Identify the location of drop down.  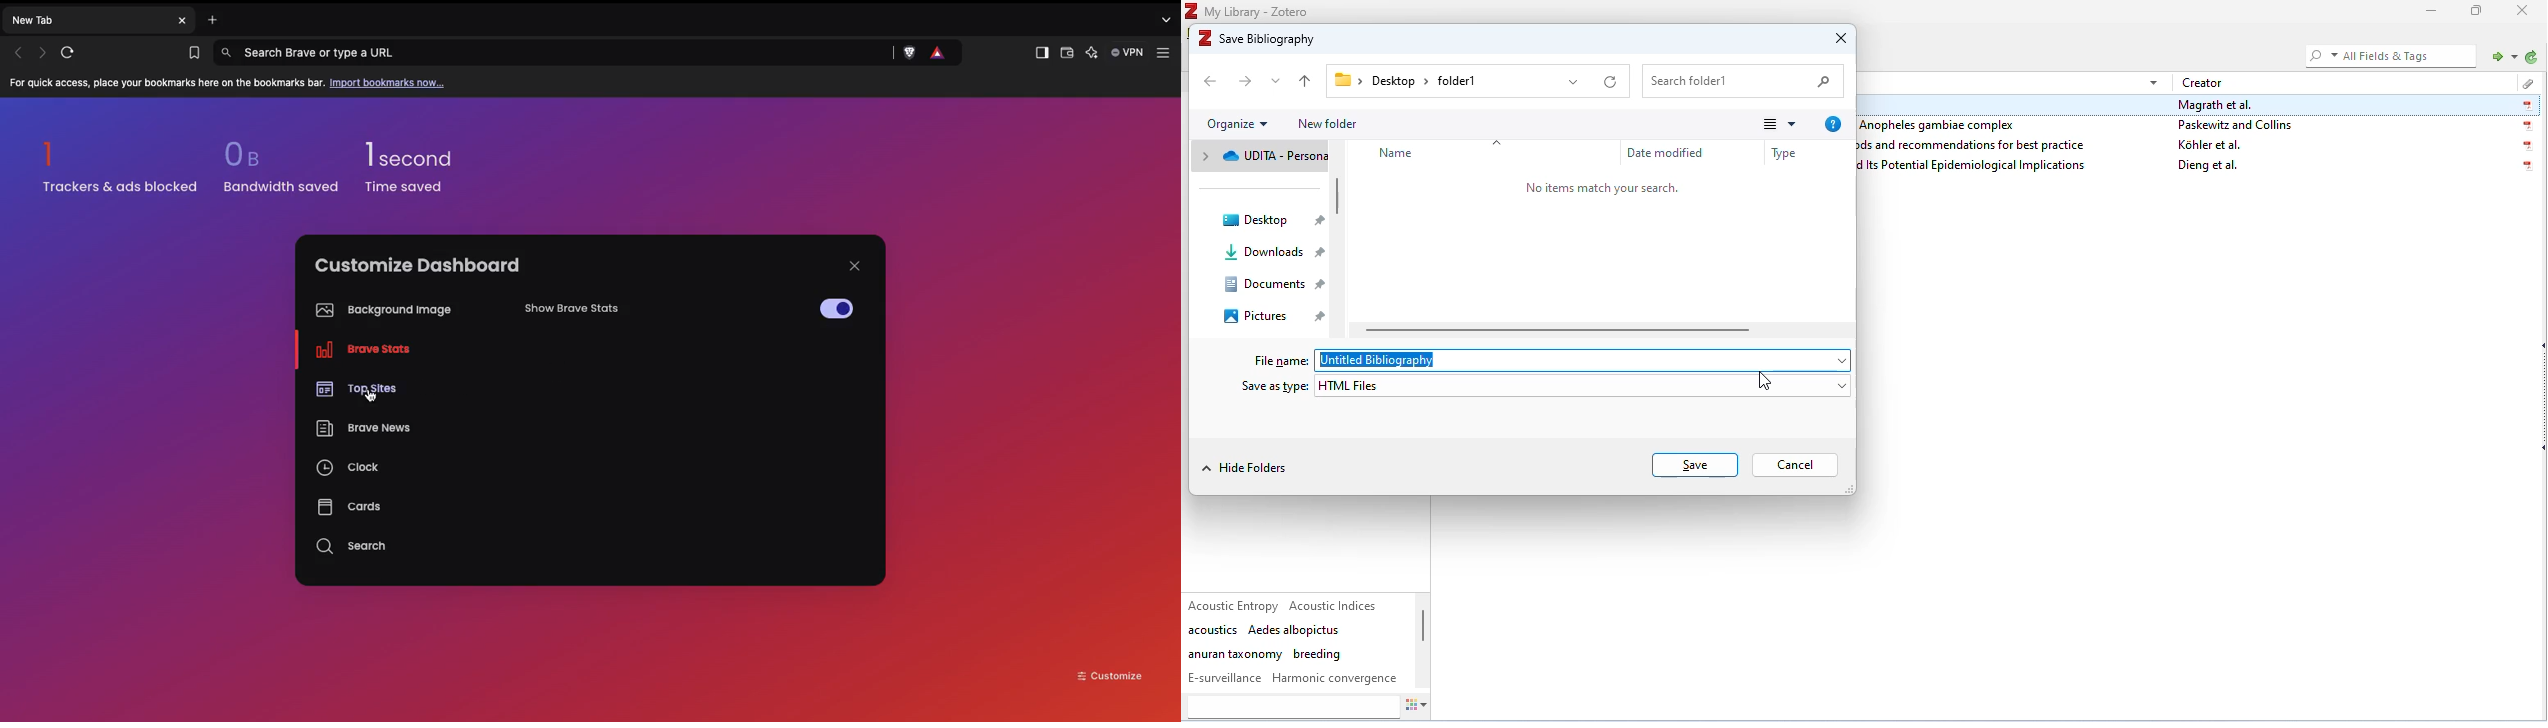
(1277, 80).